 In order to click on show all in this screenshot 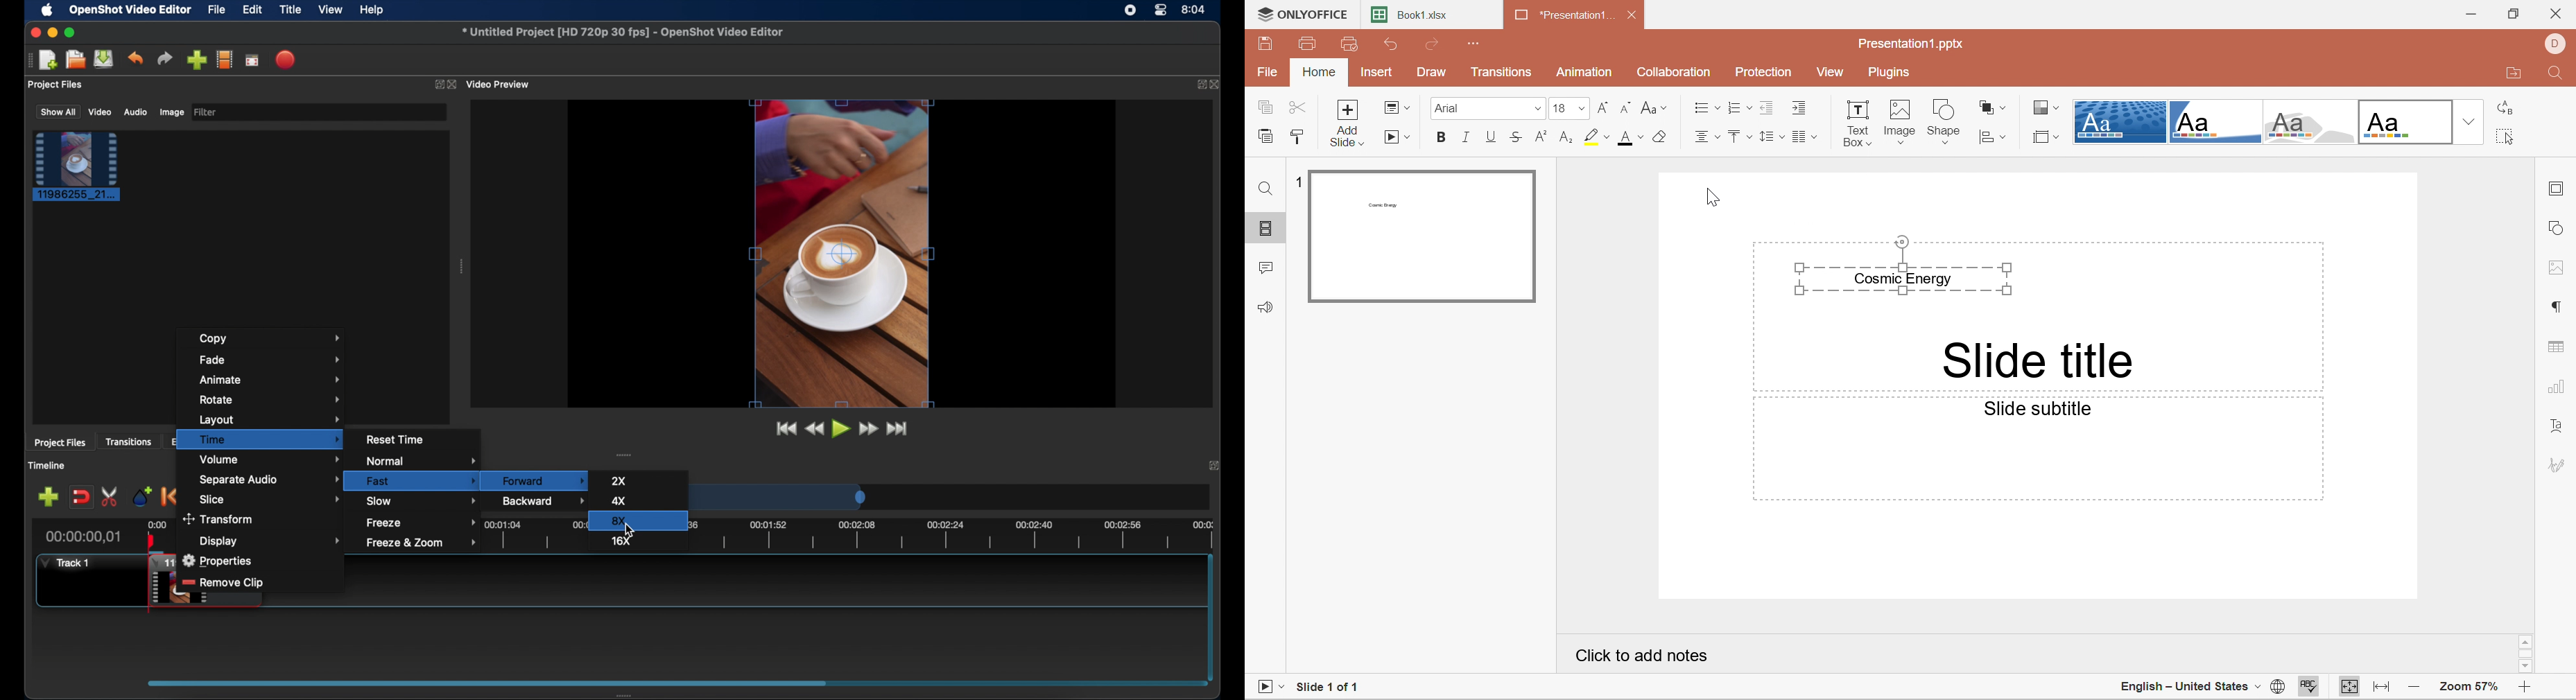, I will do `click(57, 112)`.